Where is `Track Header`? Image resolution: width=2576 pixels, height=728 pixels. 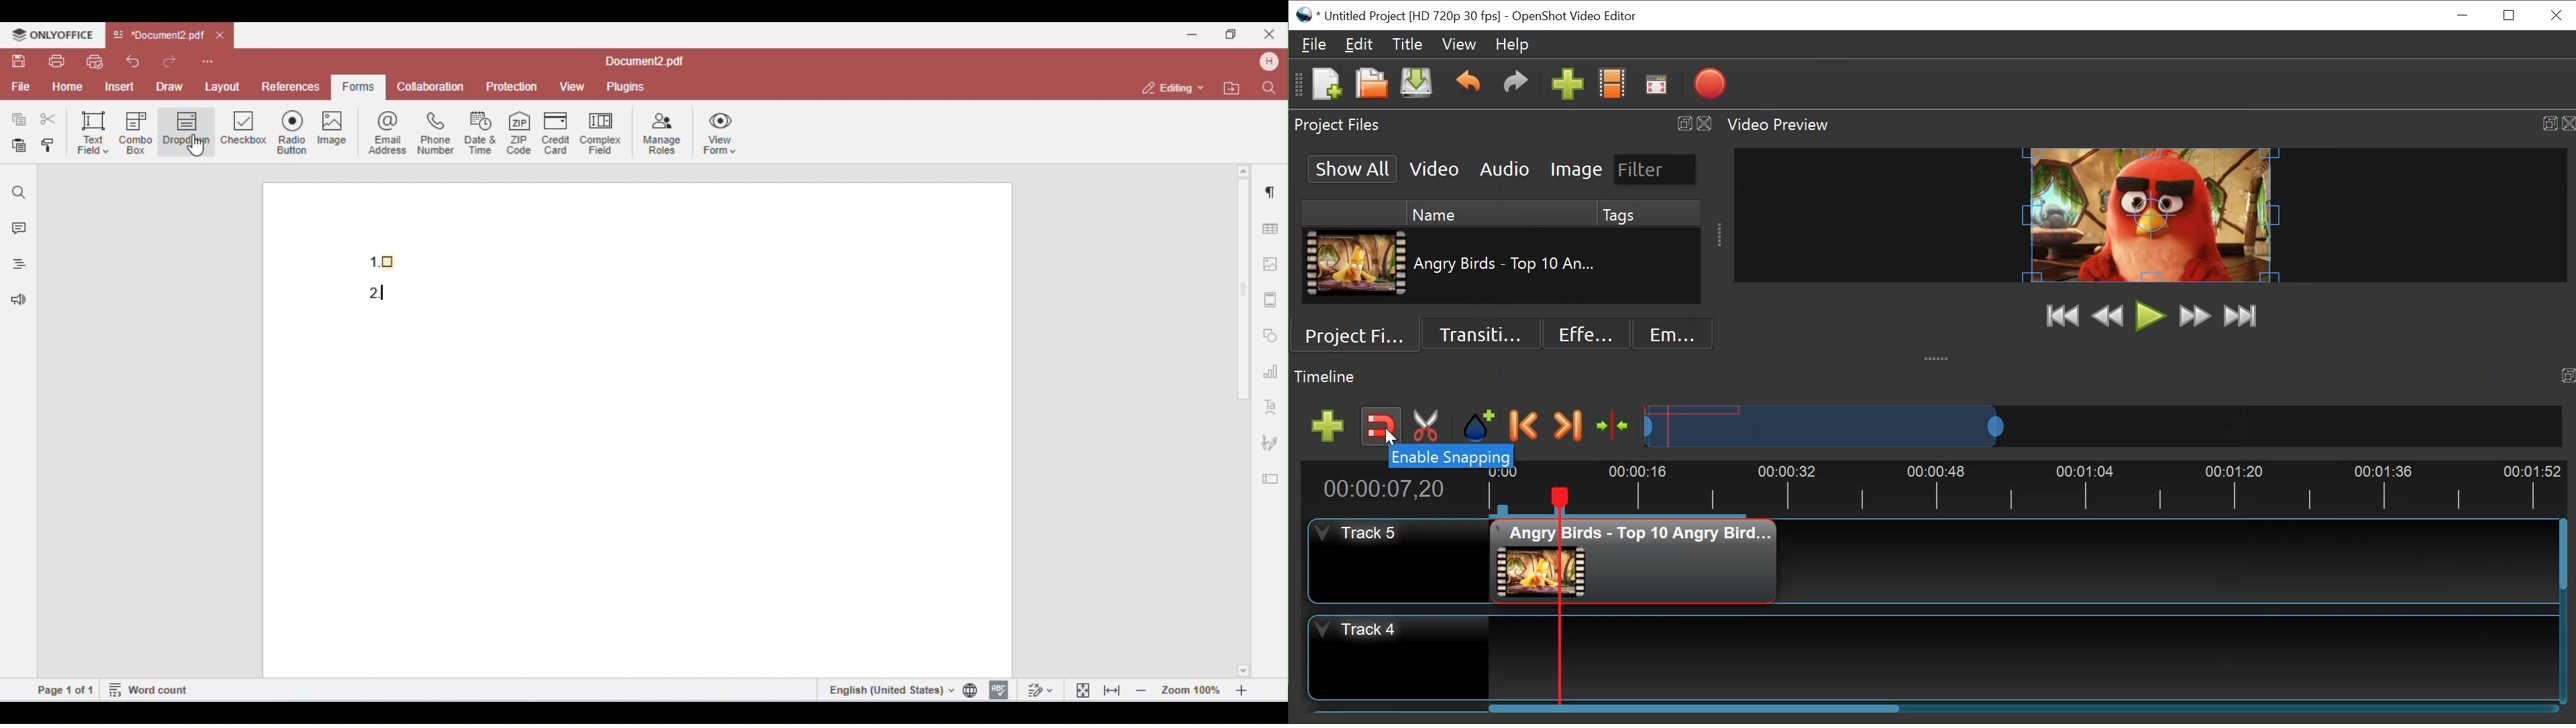
Track Header is located at coordinates (1399, 656).